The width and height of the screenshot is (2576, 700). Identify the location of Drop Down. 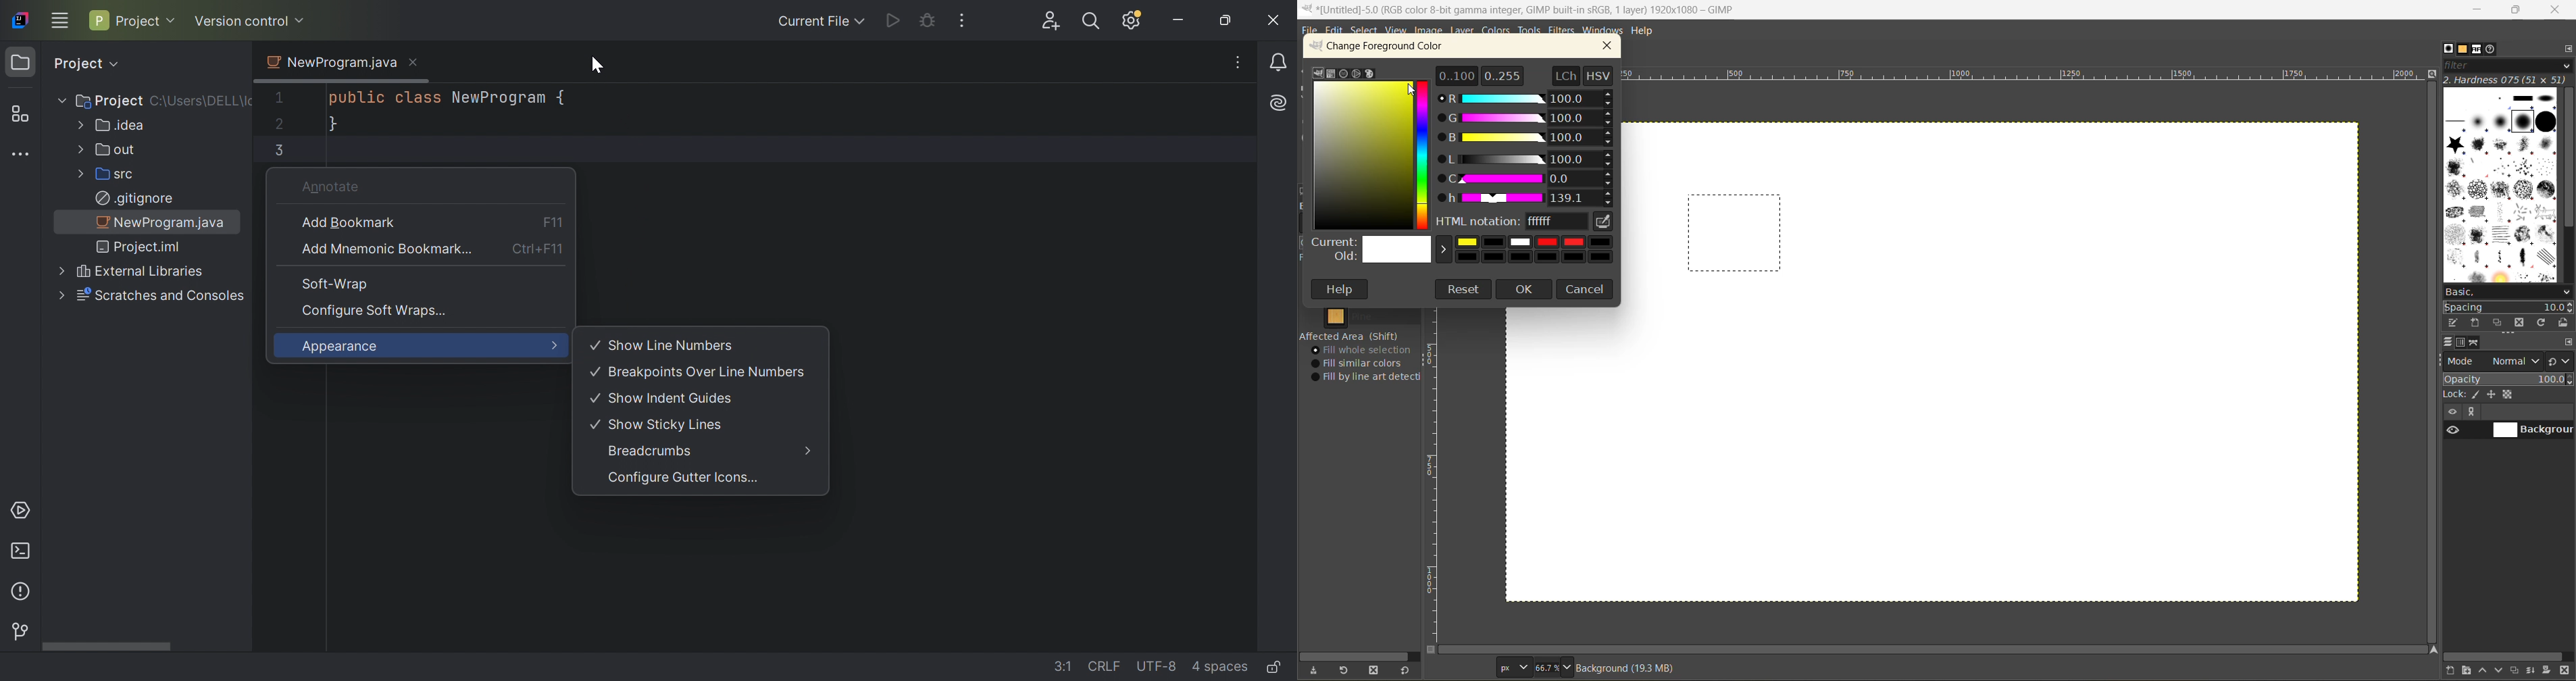
(78, 125).